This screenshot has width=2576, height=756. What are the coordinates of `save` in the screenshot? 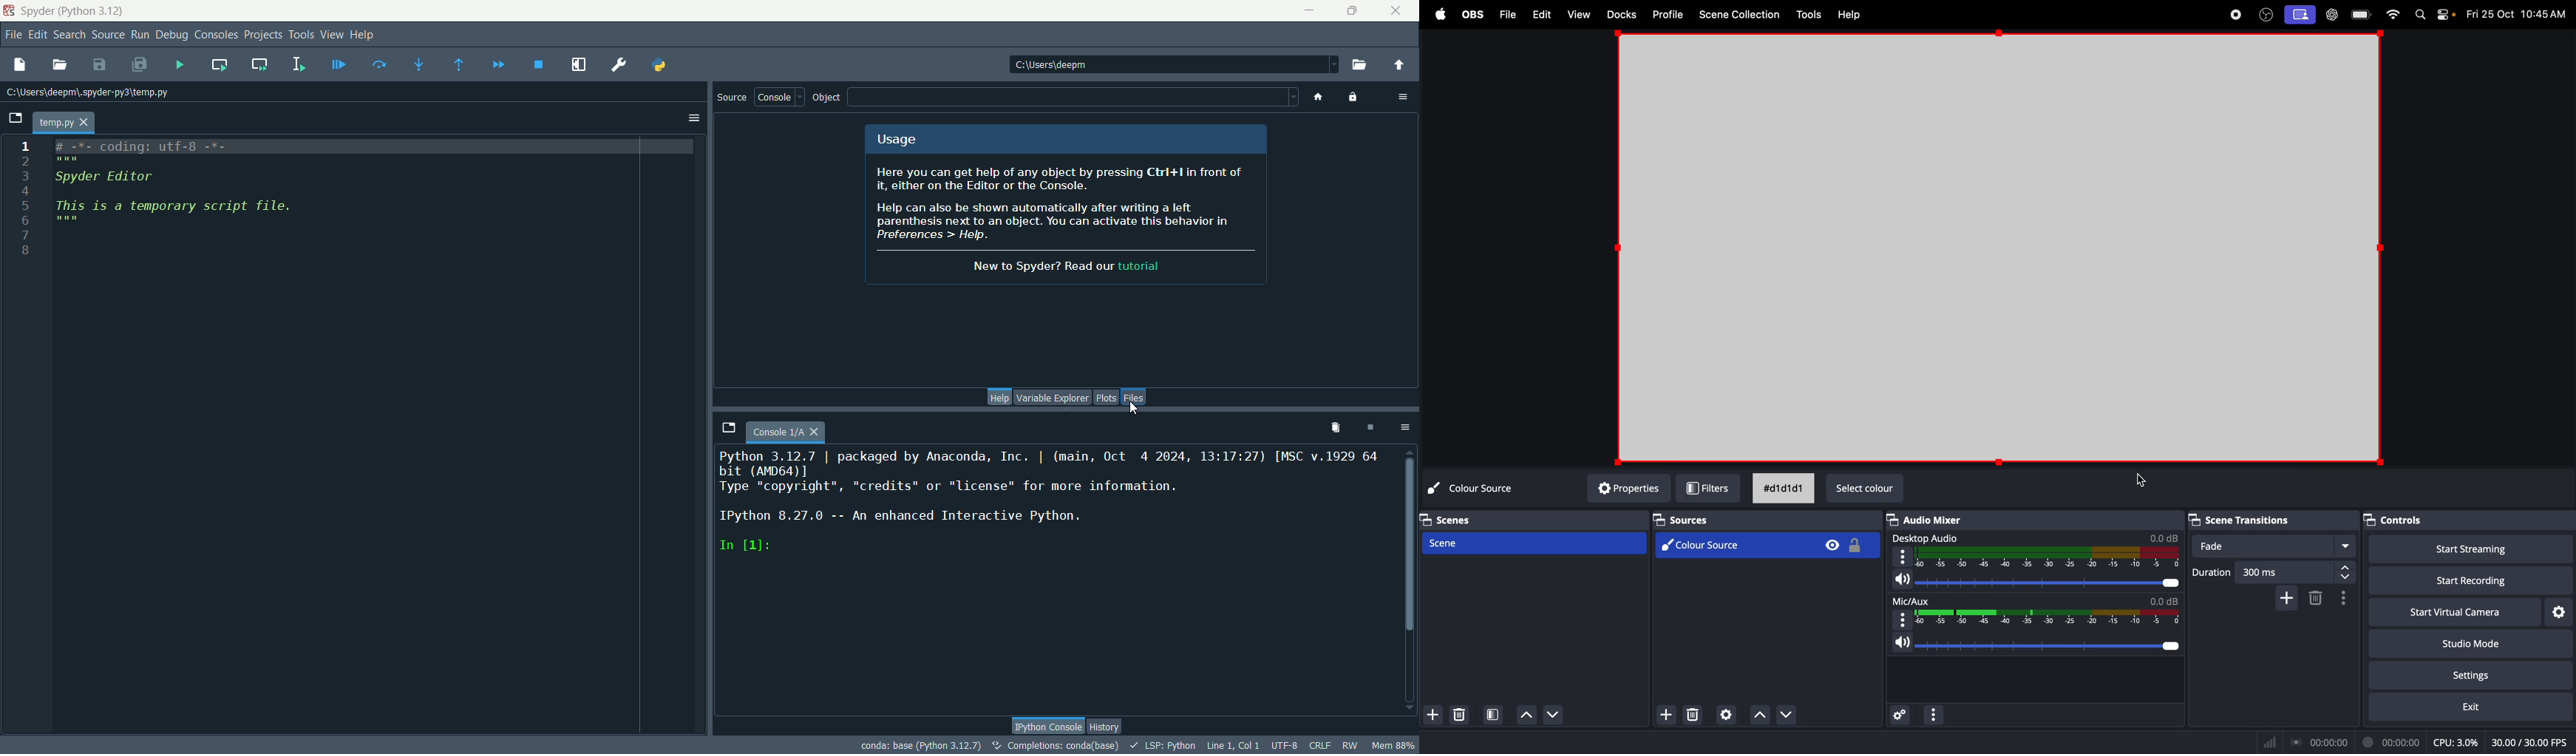 It's located at (100, 66).